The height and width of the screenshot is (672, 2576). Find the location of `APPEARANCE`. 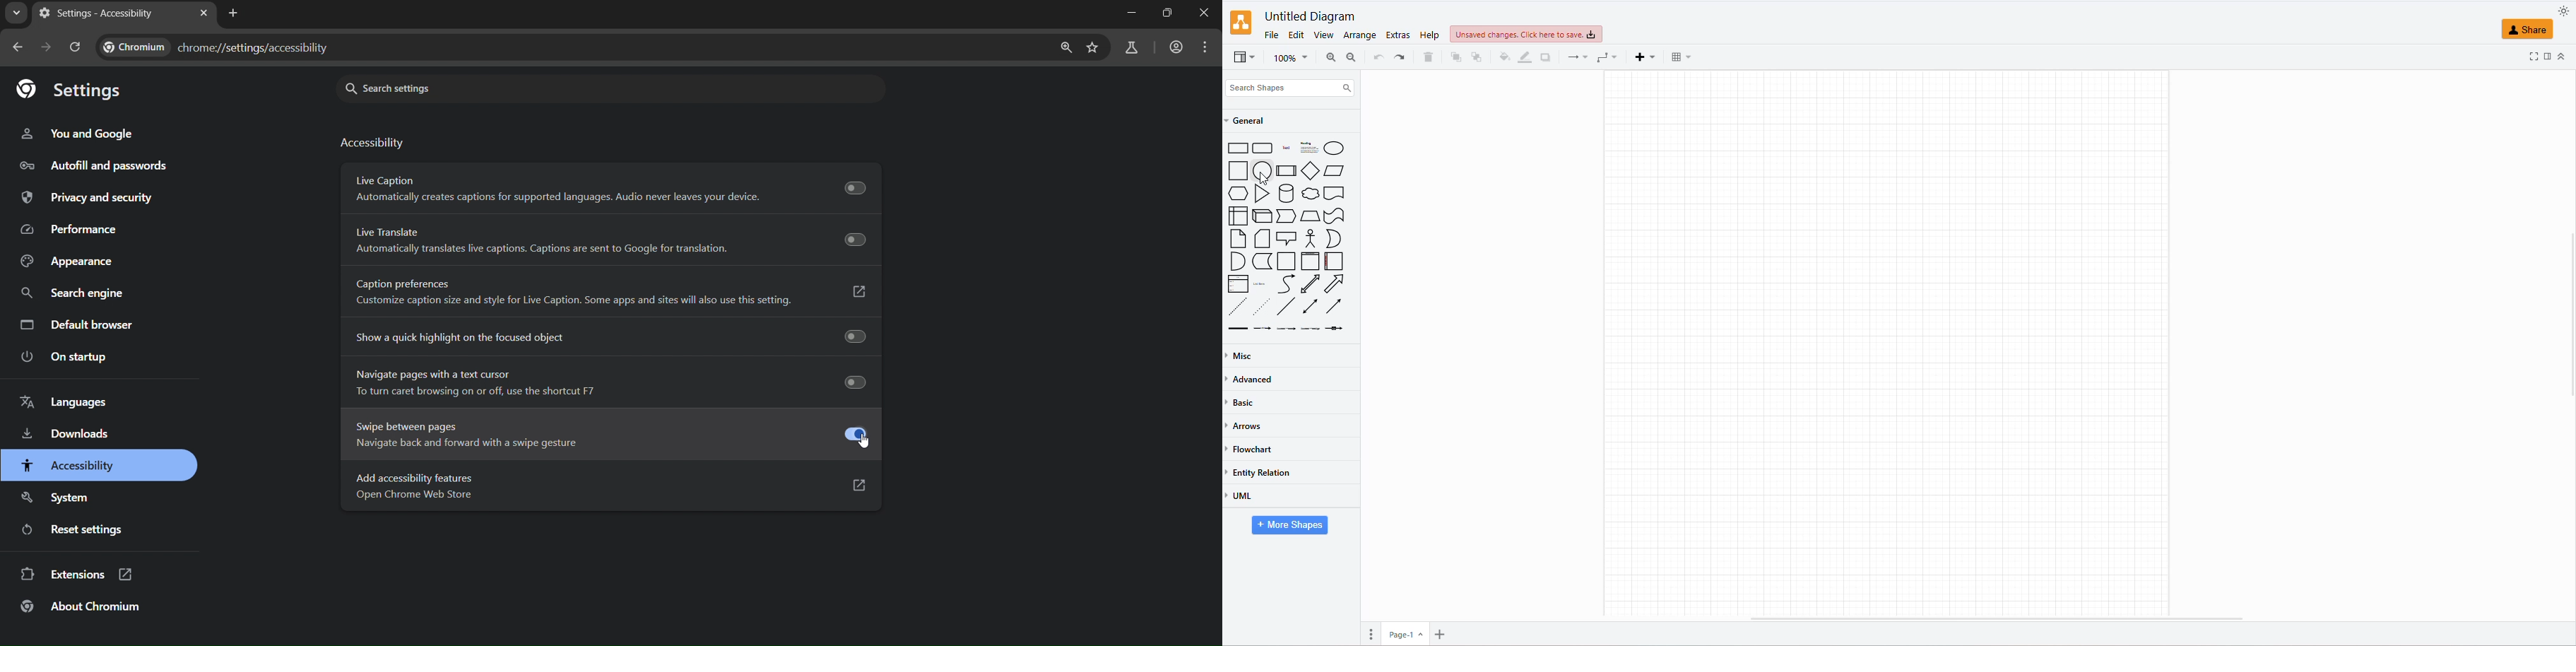

APPEARANCE is located at coordinates (2564, 11).